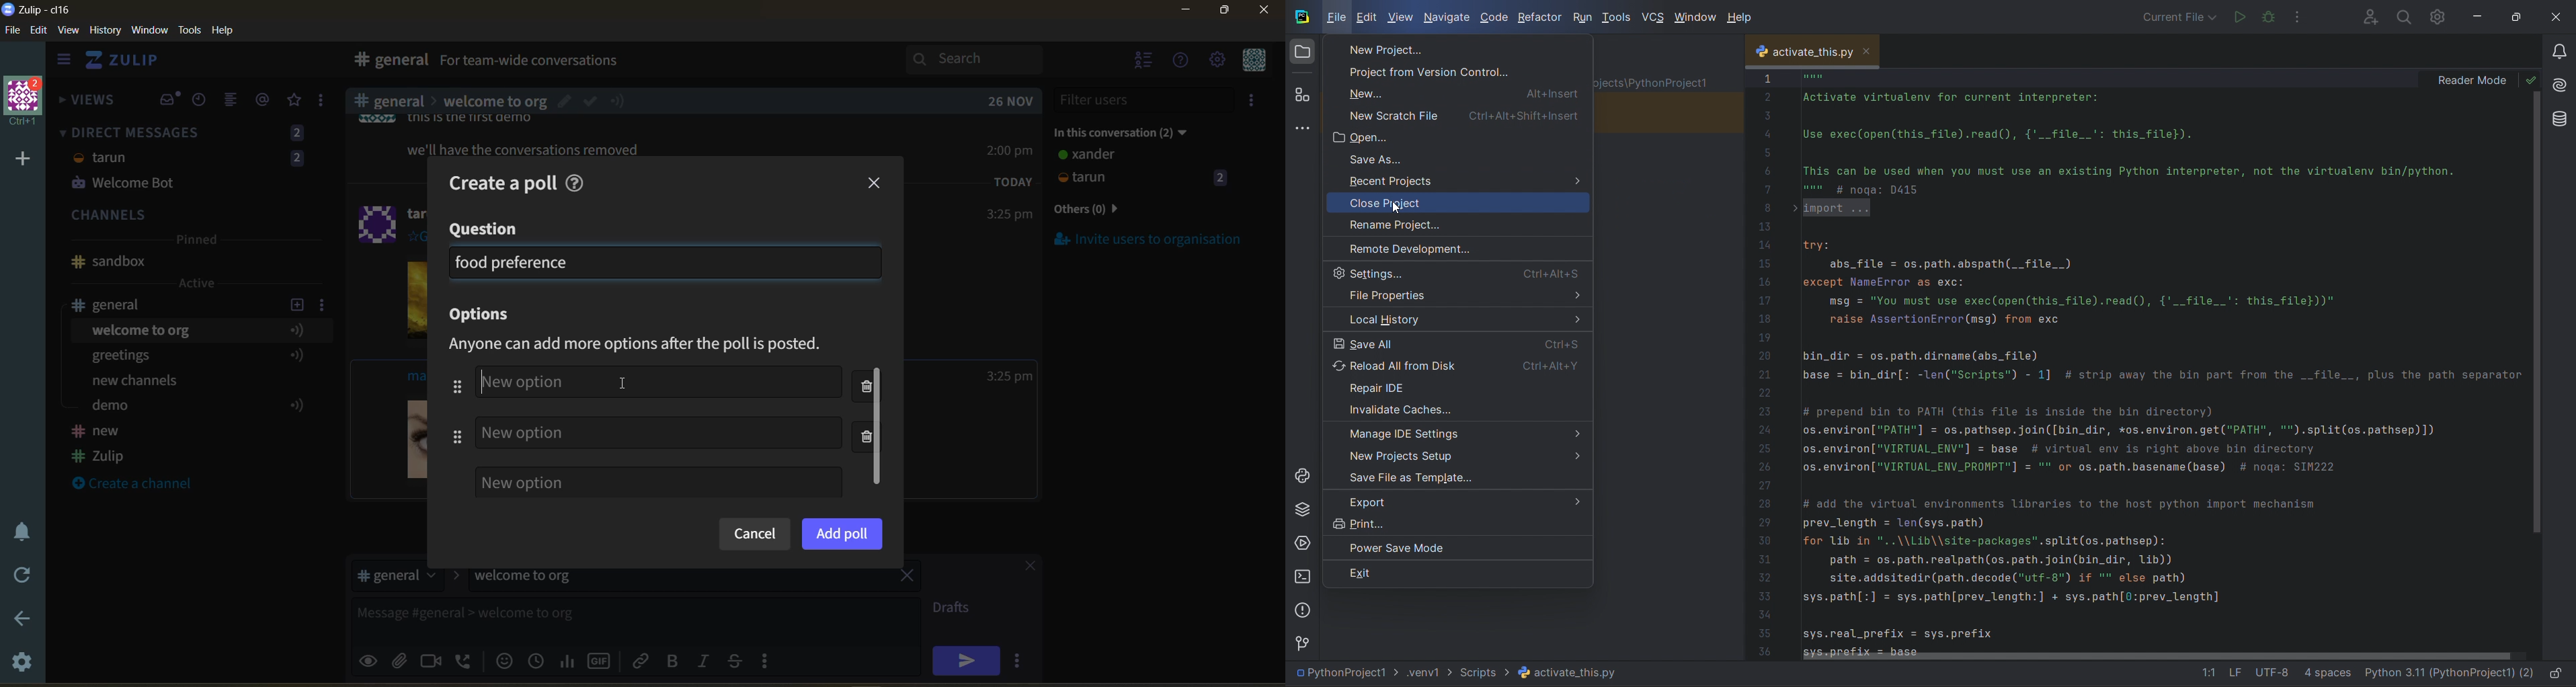 The width and height of the screenshot is (2576, 700). Describe the element at coordinates (1613, 17) in the screenshot. I see `tools` at that location.